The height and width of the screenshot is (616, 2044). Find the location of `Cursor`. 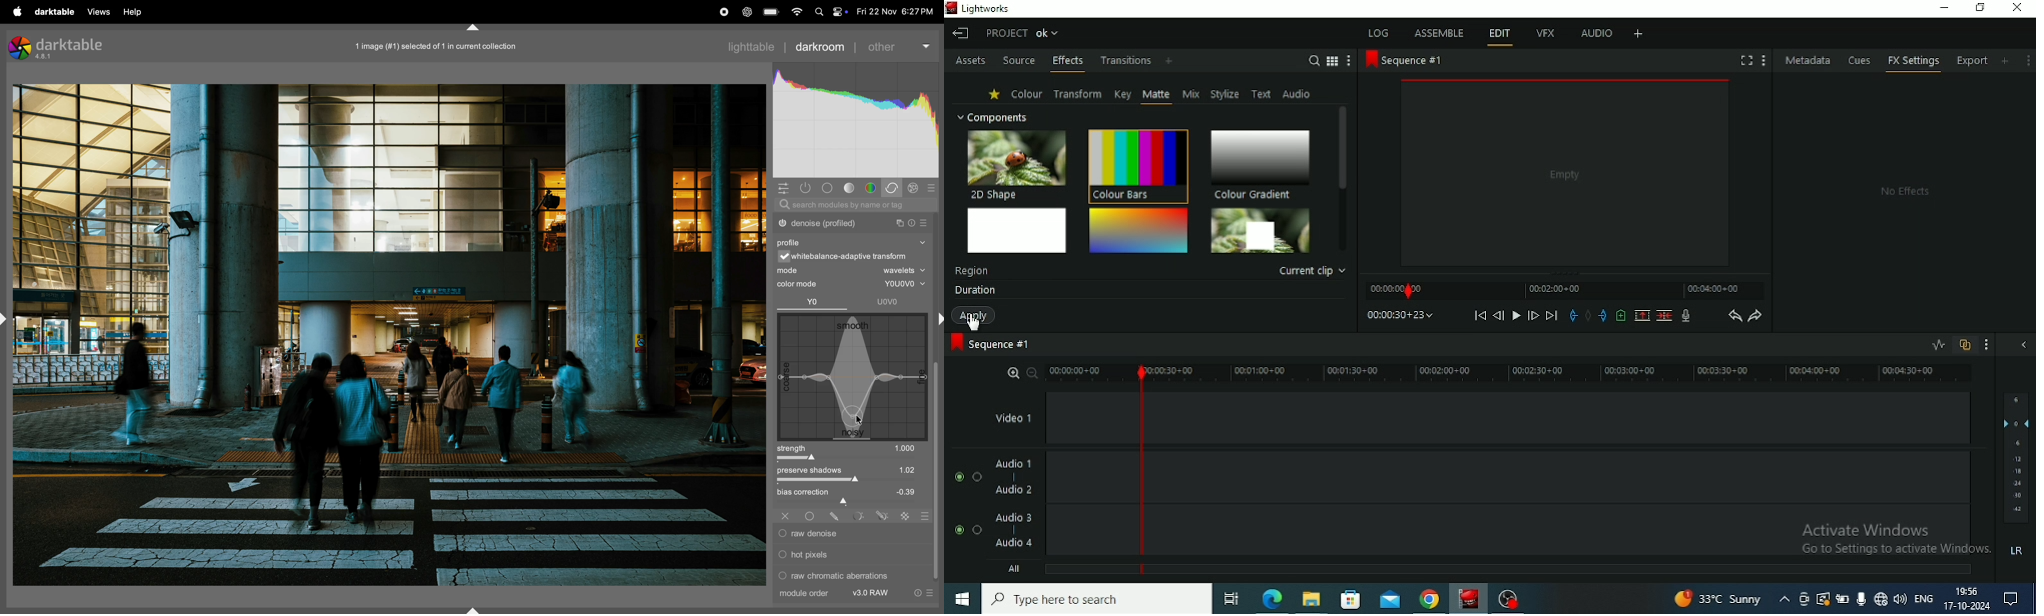

Cursor is located at coordinates (974, 322).